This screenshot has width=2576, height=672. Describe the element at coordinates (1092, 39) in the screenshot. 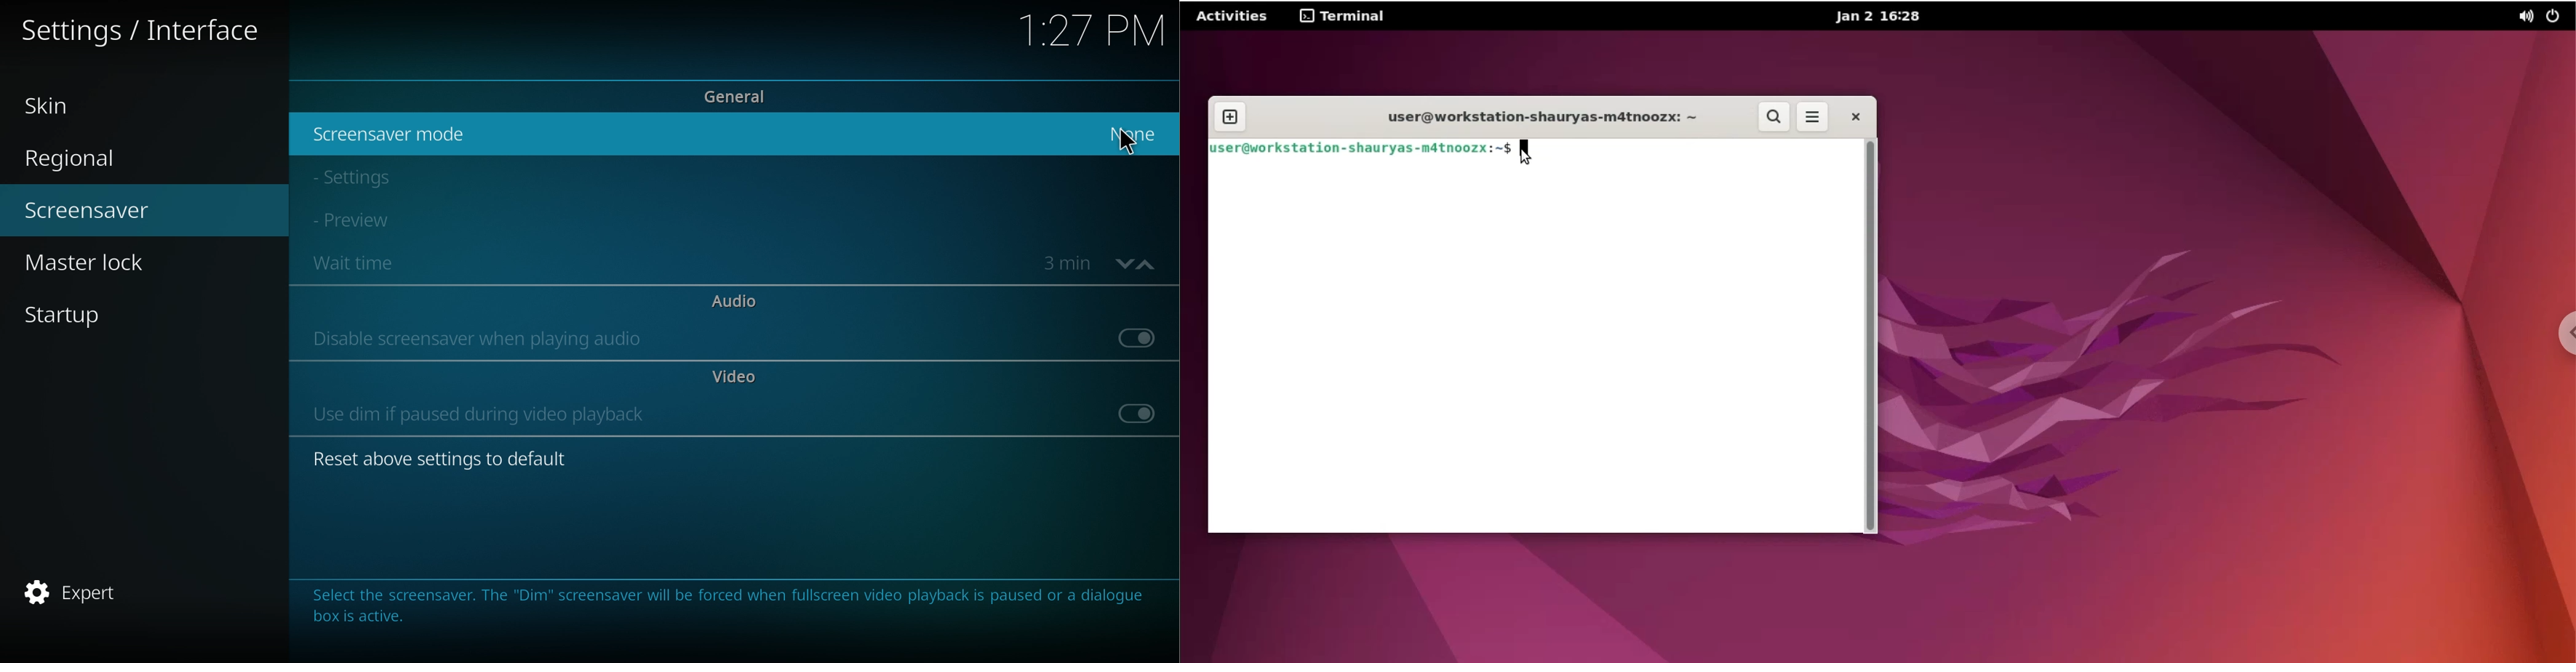

I see `time` at that location.